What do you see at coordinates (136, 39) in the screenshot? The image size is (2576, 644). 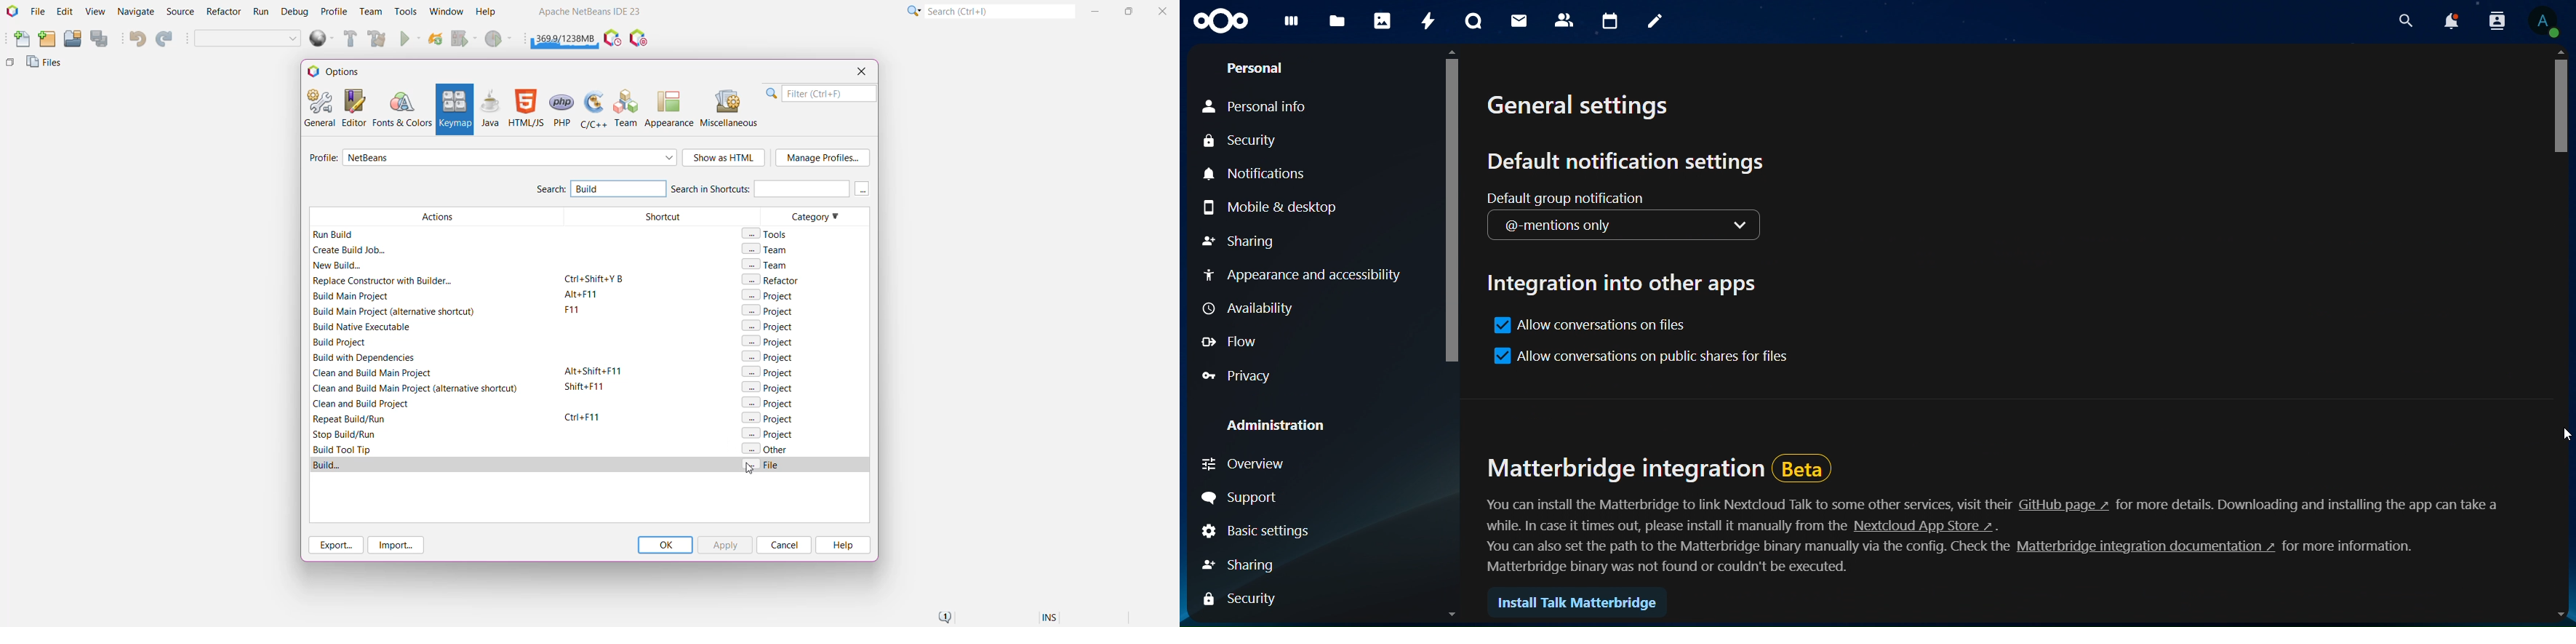 I see `Undo` at bounding box center [136, 39].